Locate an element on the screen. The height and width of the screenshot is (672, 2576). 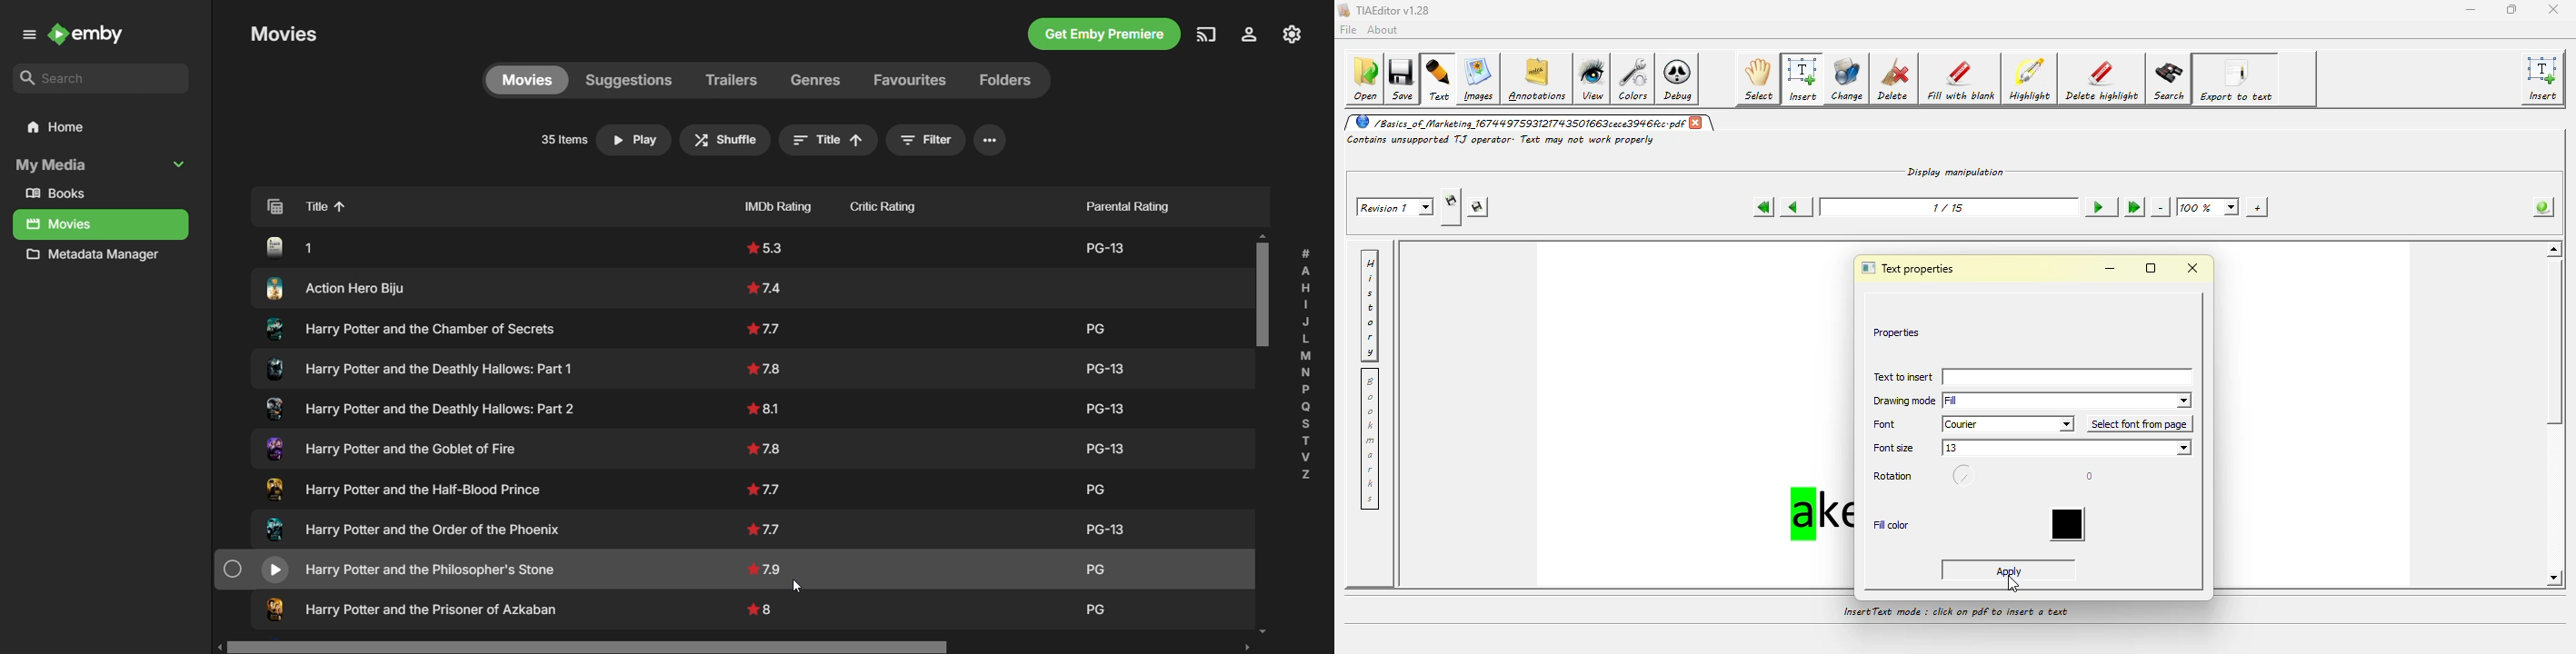
 is located at coordinates (767, 282).